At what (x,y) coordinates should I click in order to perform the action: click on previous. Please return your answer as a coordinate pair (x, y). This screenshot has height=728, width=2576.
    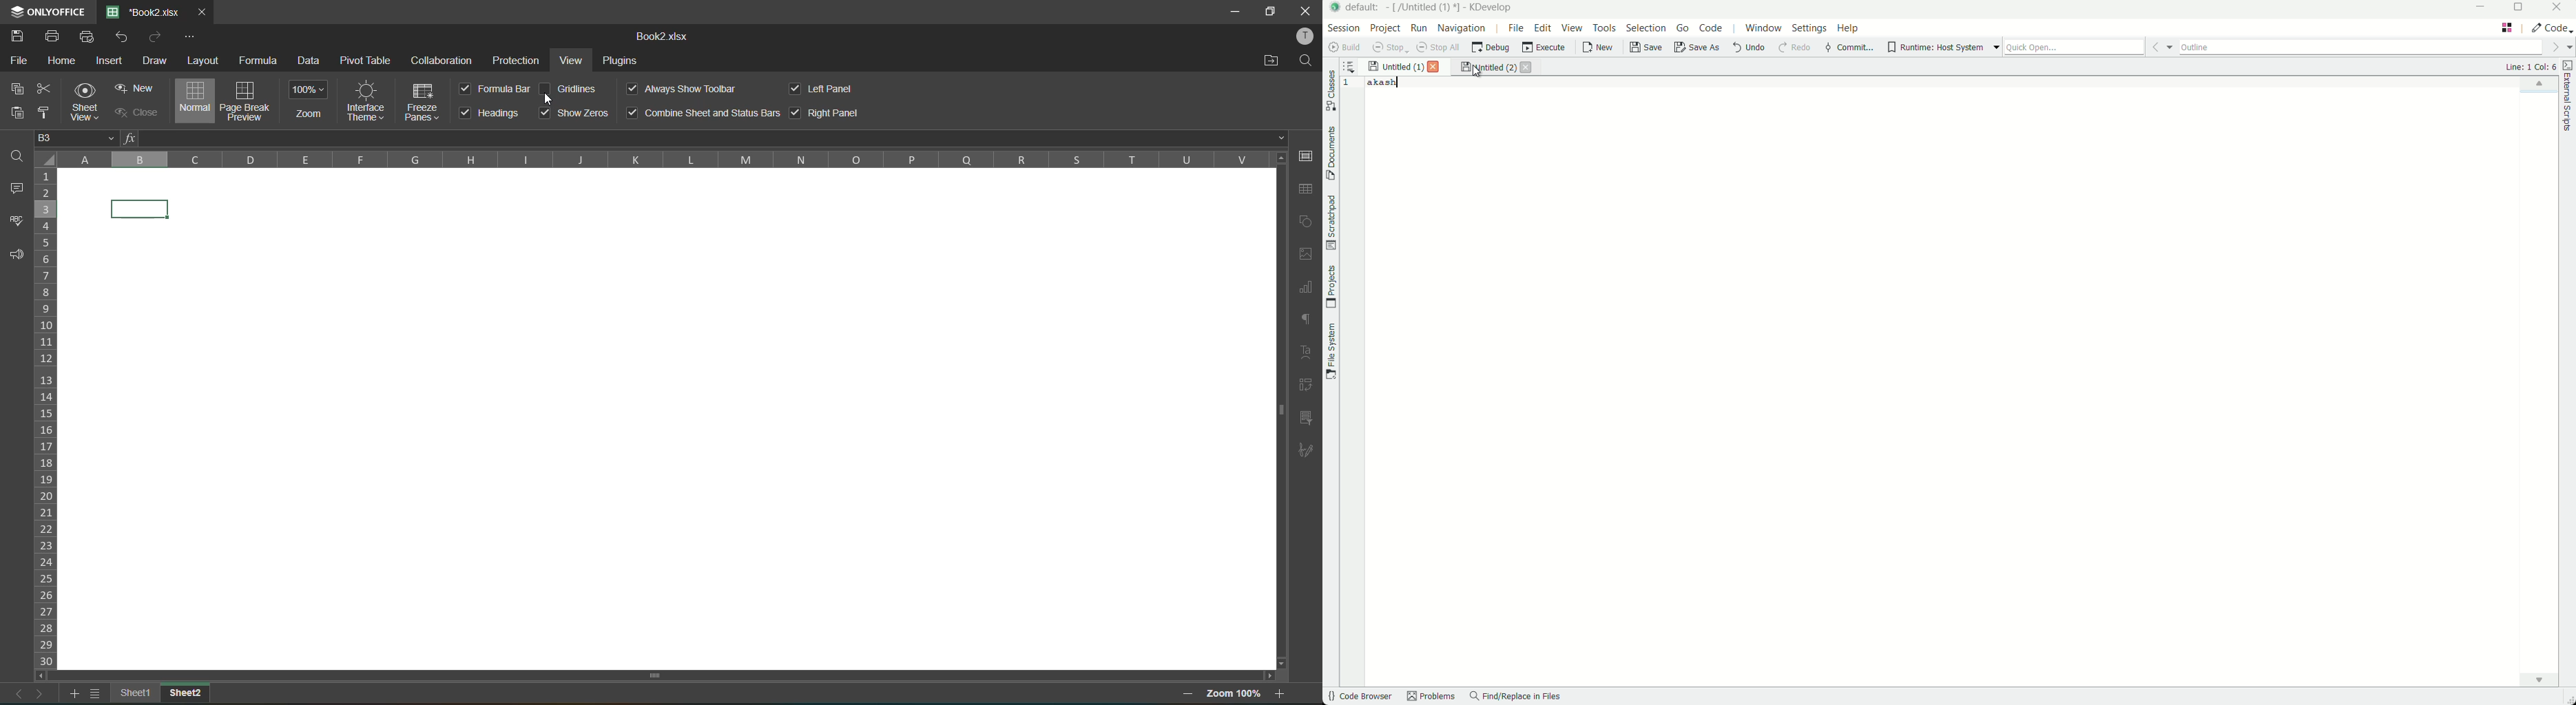
    Looking at the image, I should click on (14, 694).